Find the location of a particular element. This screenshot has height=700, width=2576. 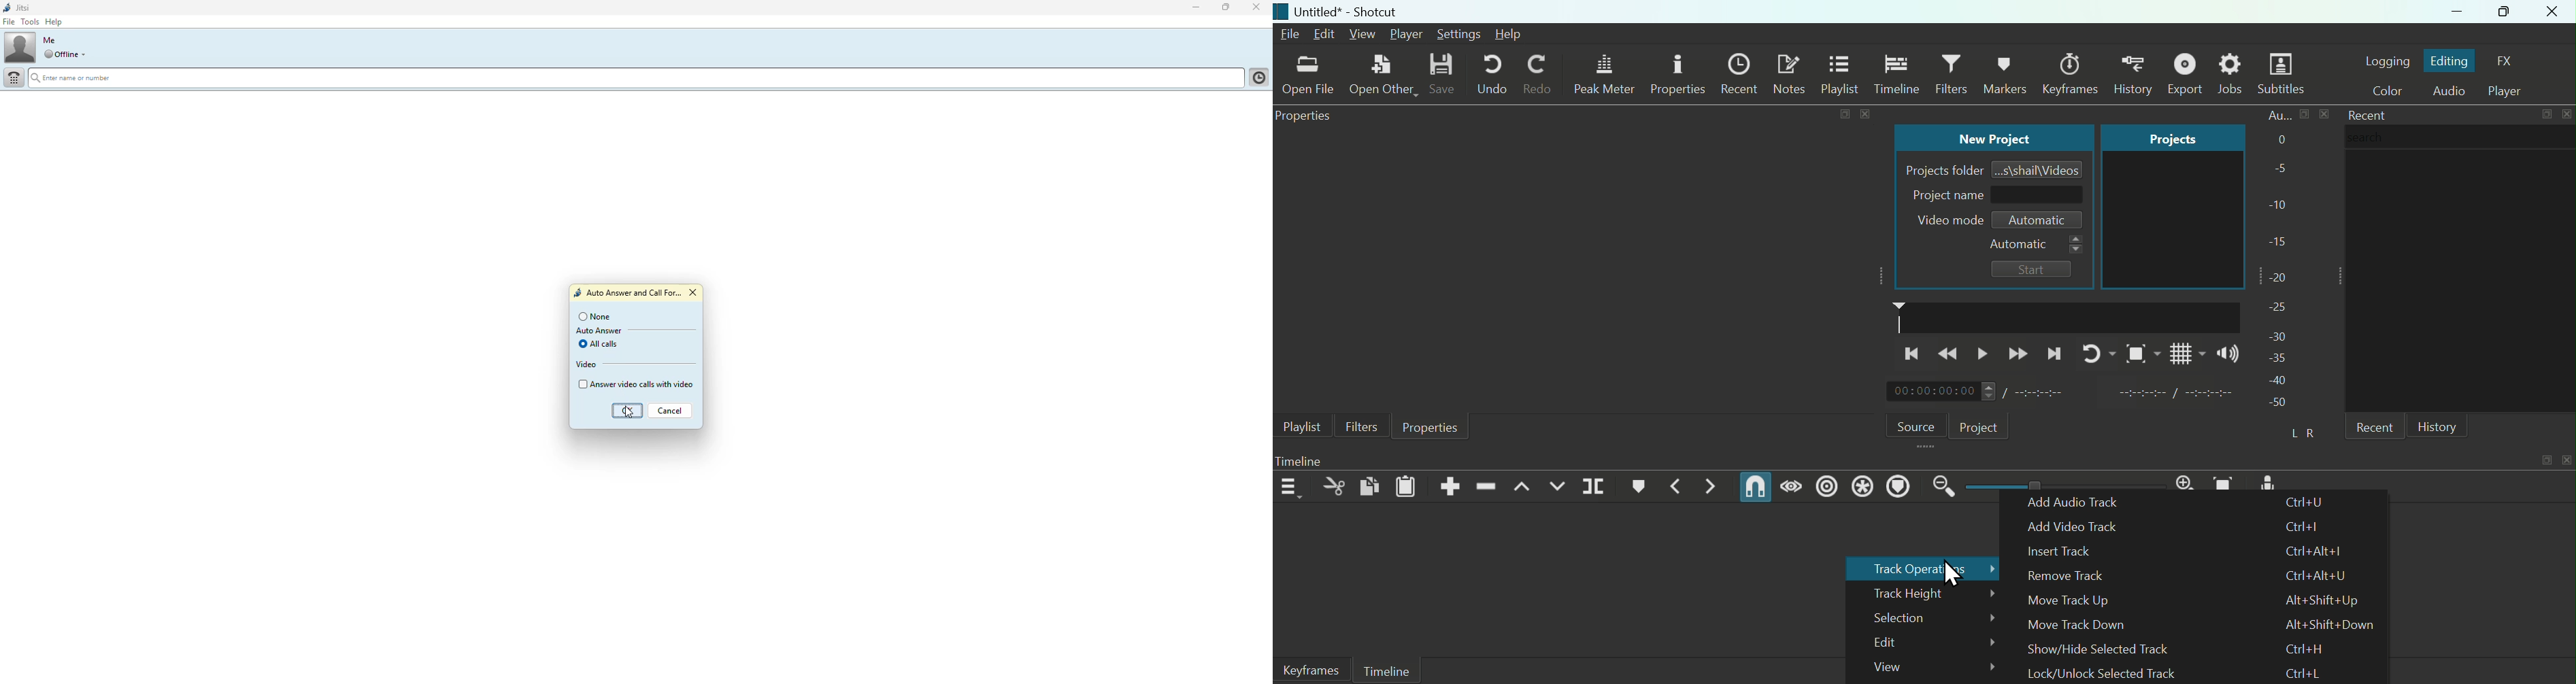

Alt+Shift+Down is located at coordinates (2330, 625).